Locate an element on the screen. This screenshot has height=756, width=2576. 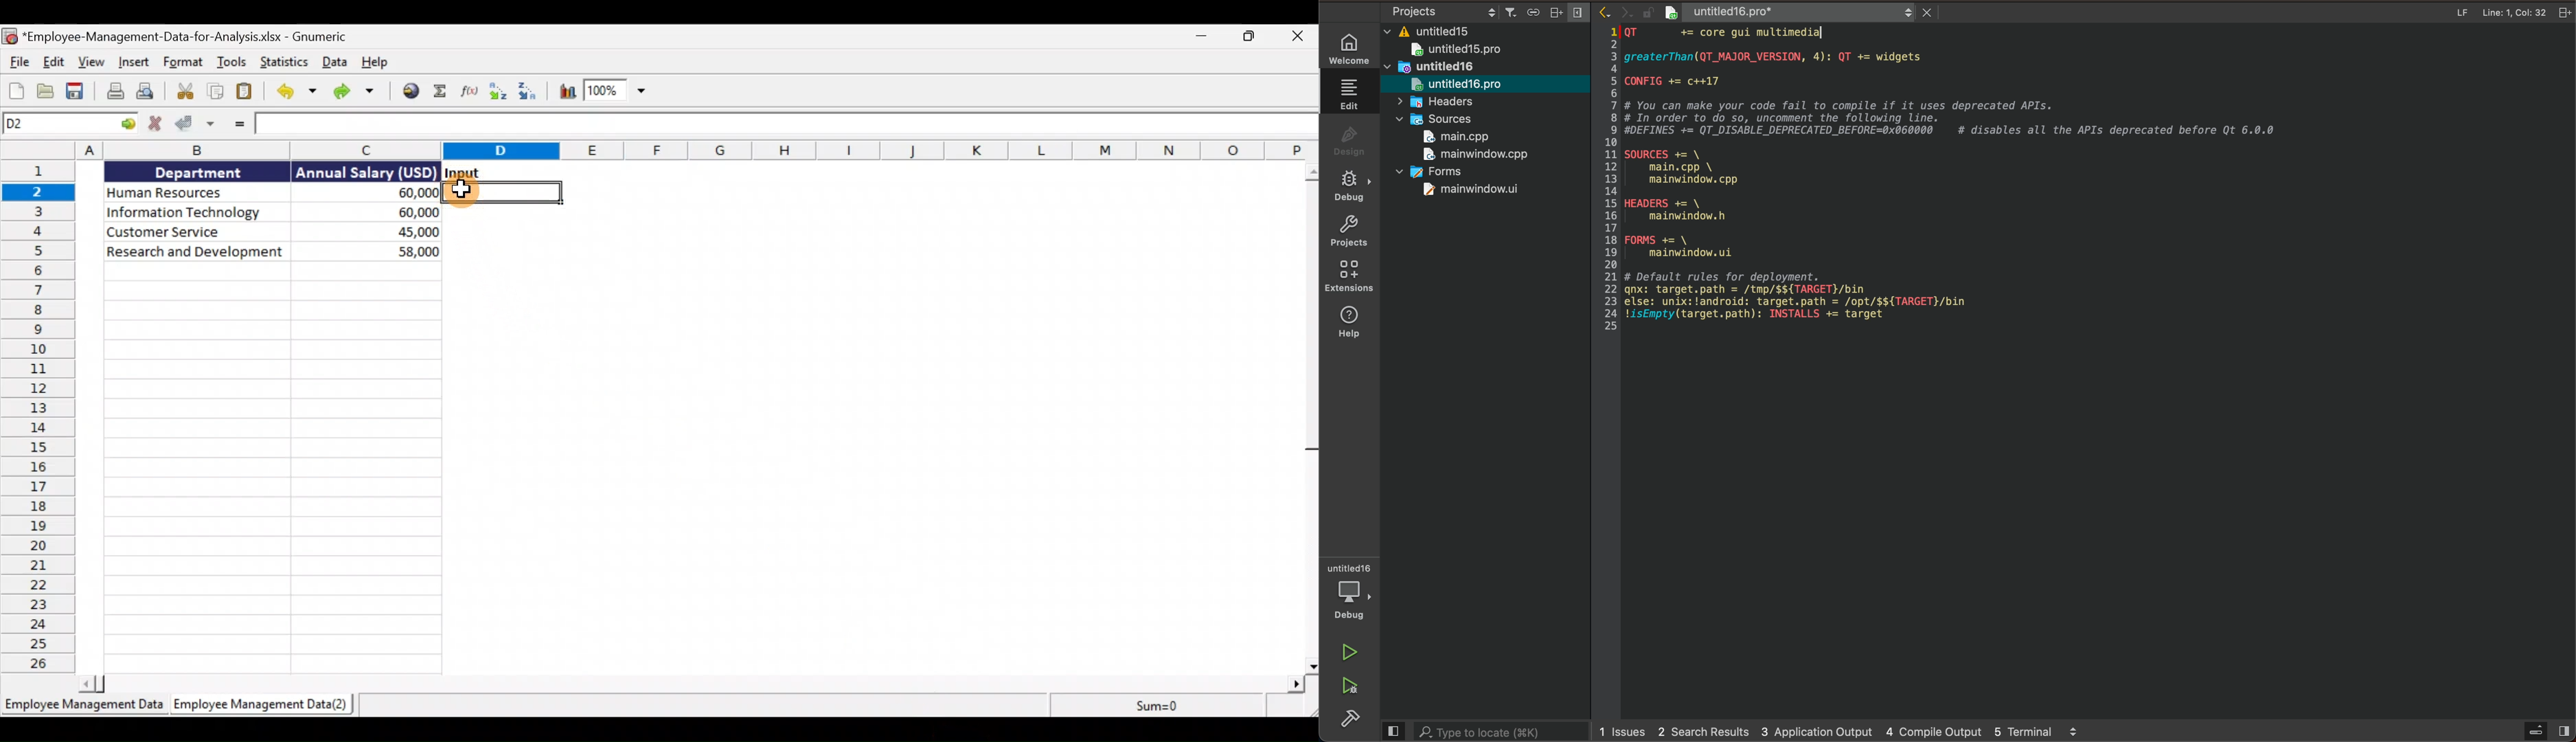
scroll bar is located at coordinates (693, 685).